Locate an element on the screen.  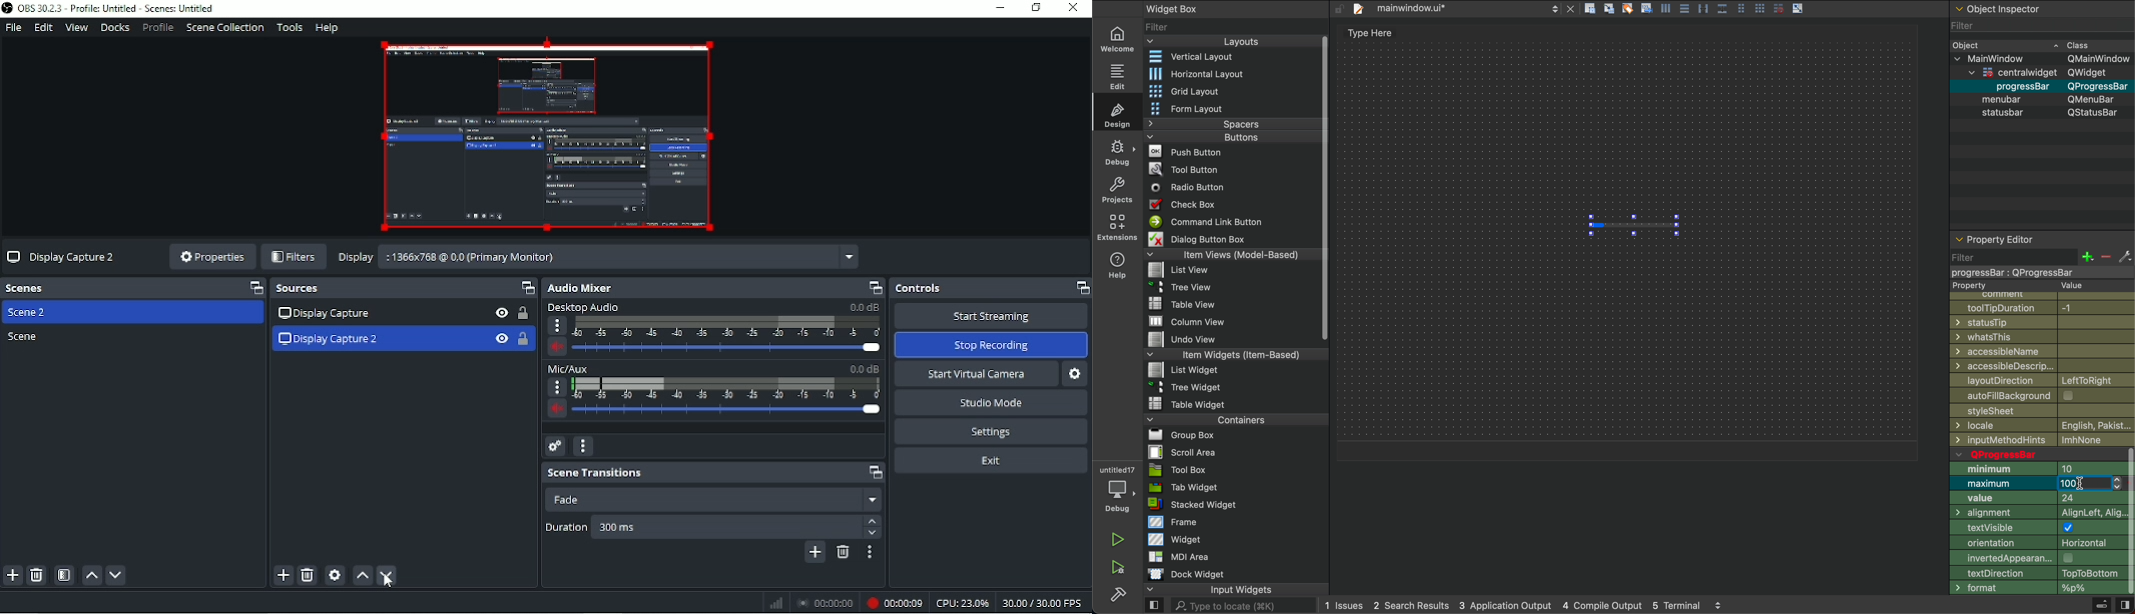
Alignment is located at coordinates (2037, 514).